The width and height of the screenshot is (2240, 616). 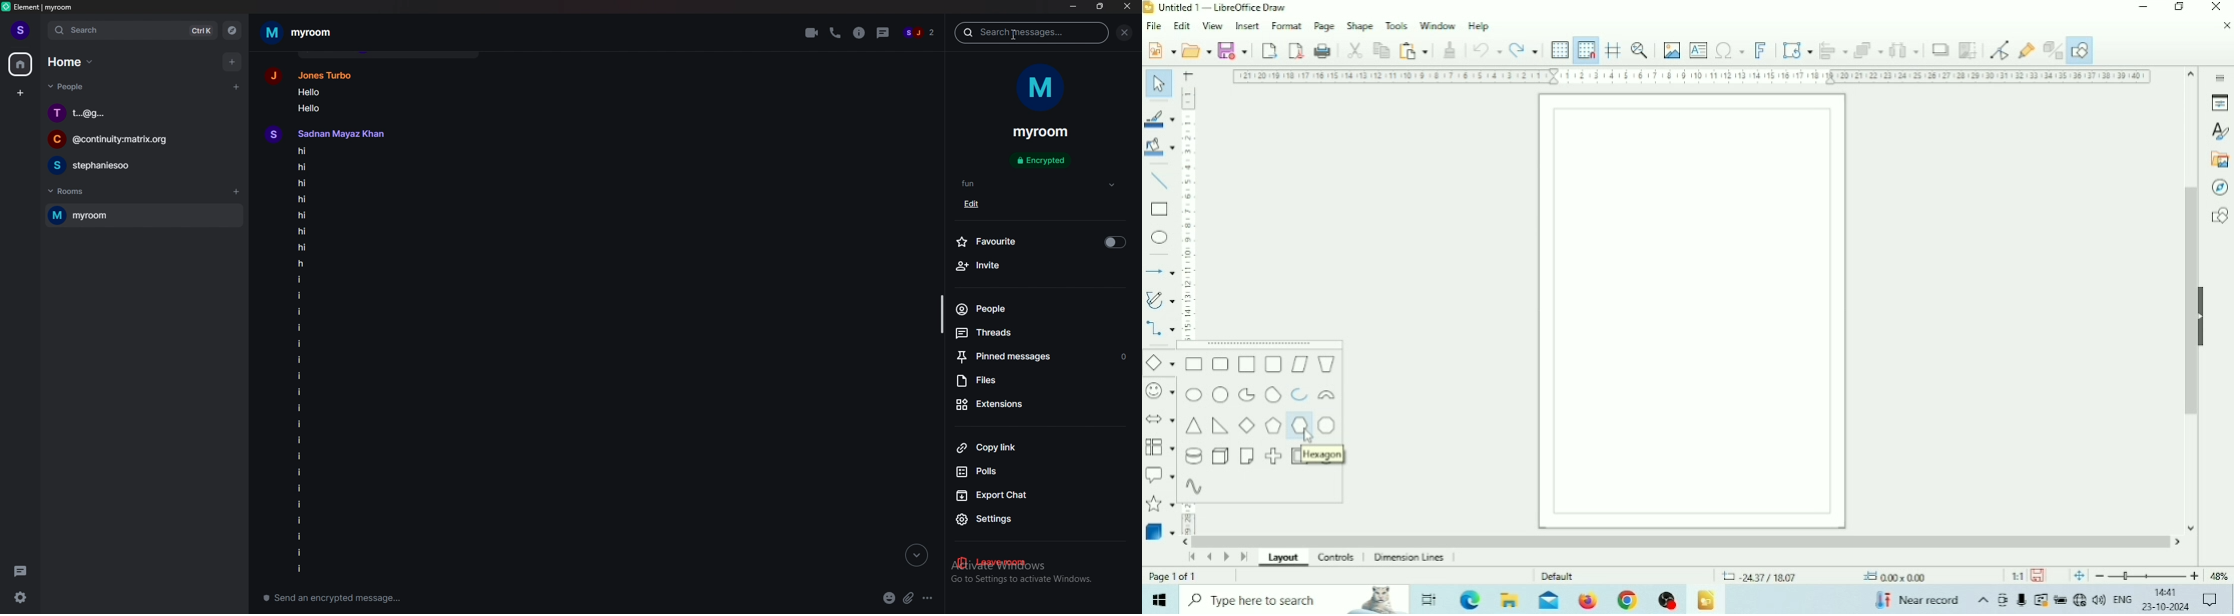 What do you see at coordinates (2219, 132) in the screenshot?
I see `Styles` at bounding box center [2219, 132].